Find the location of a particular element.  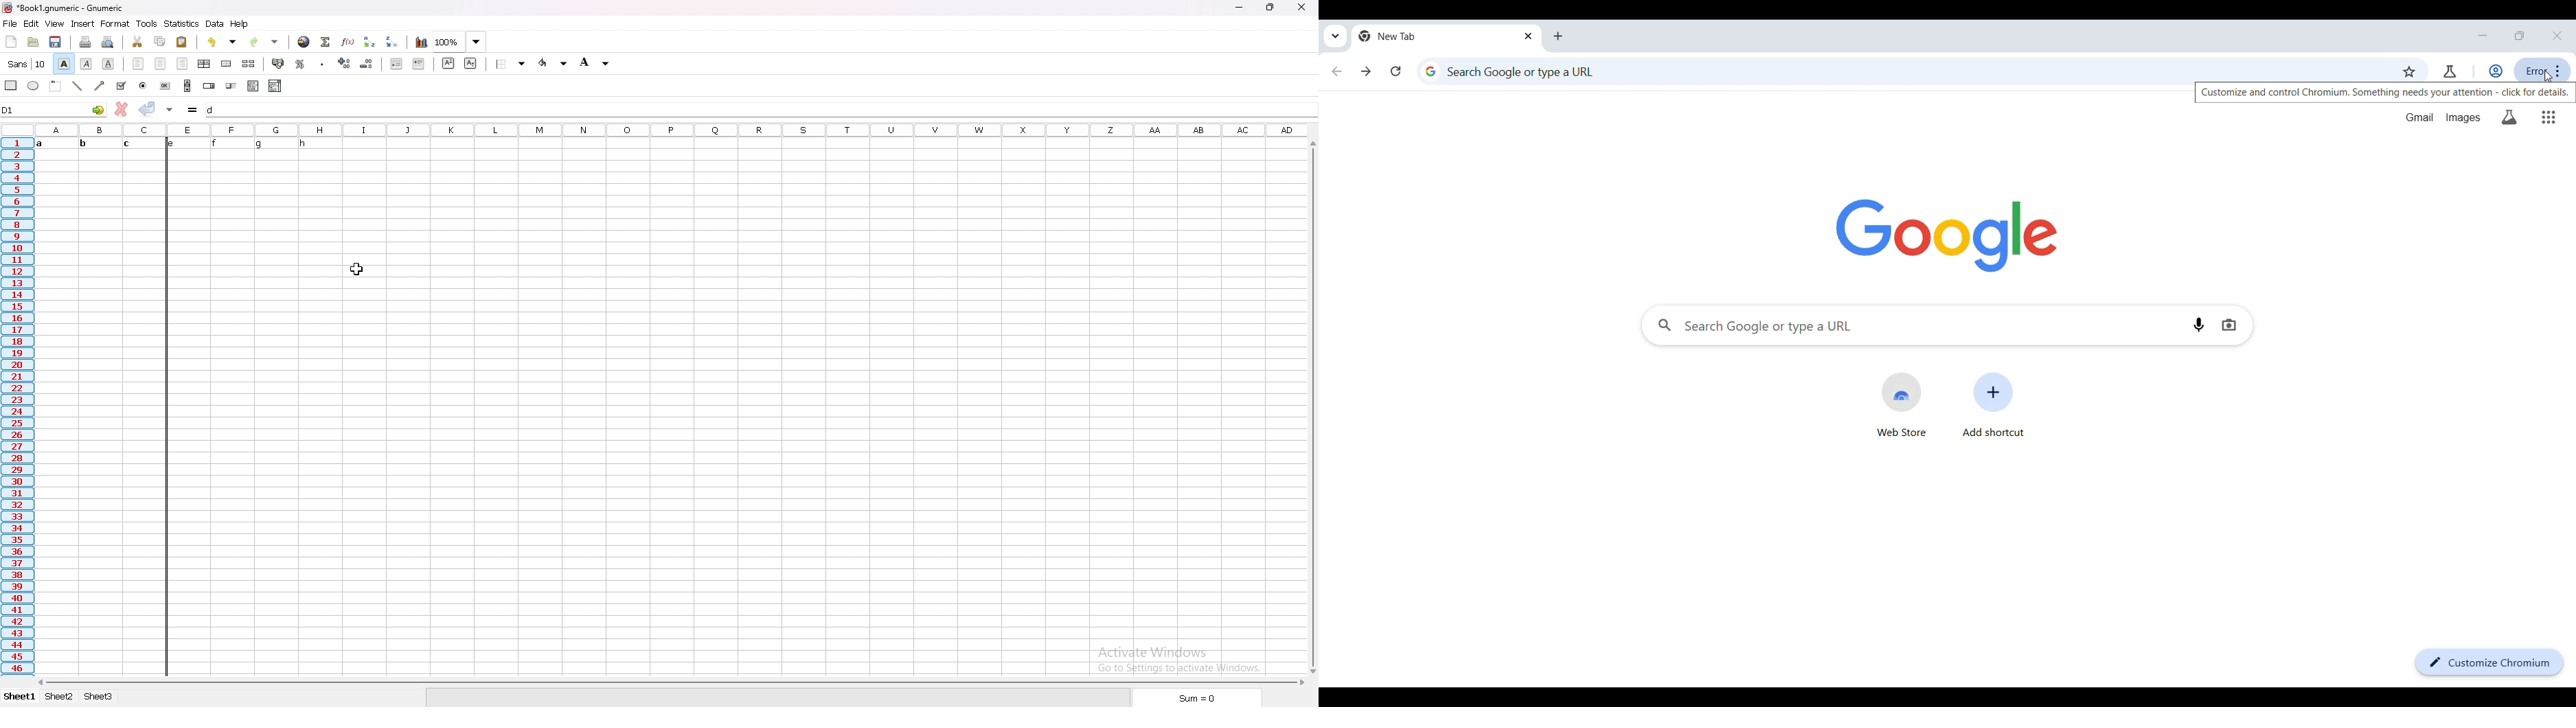

open is located at coordinates (33, 42).